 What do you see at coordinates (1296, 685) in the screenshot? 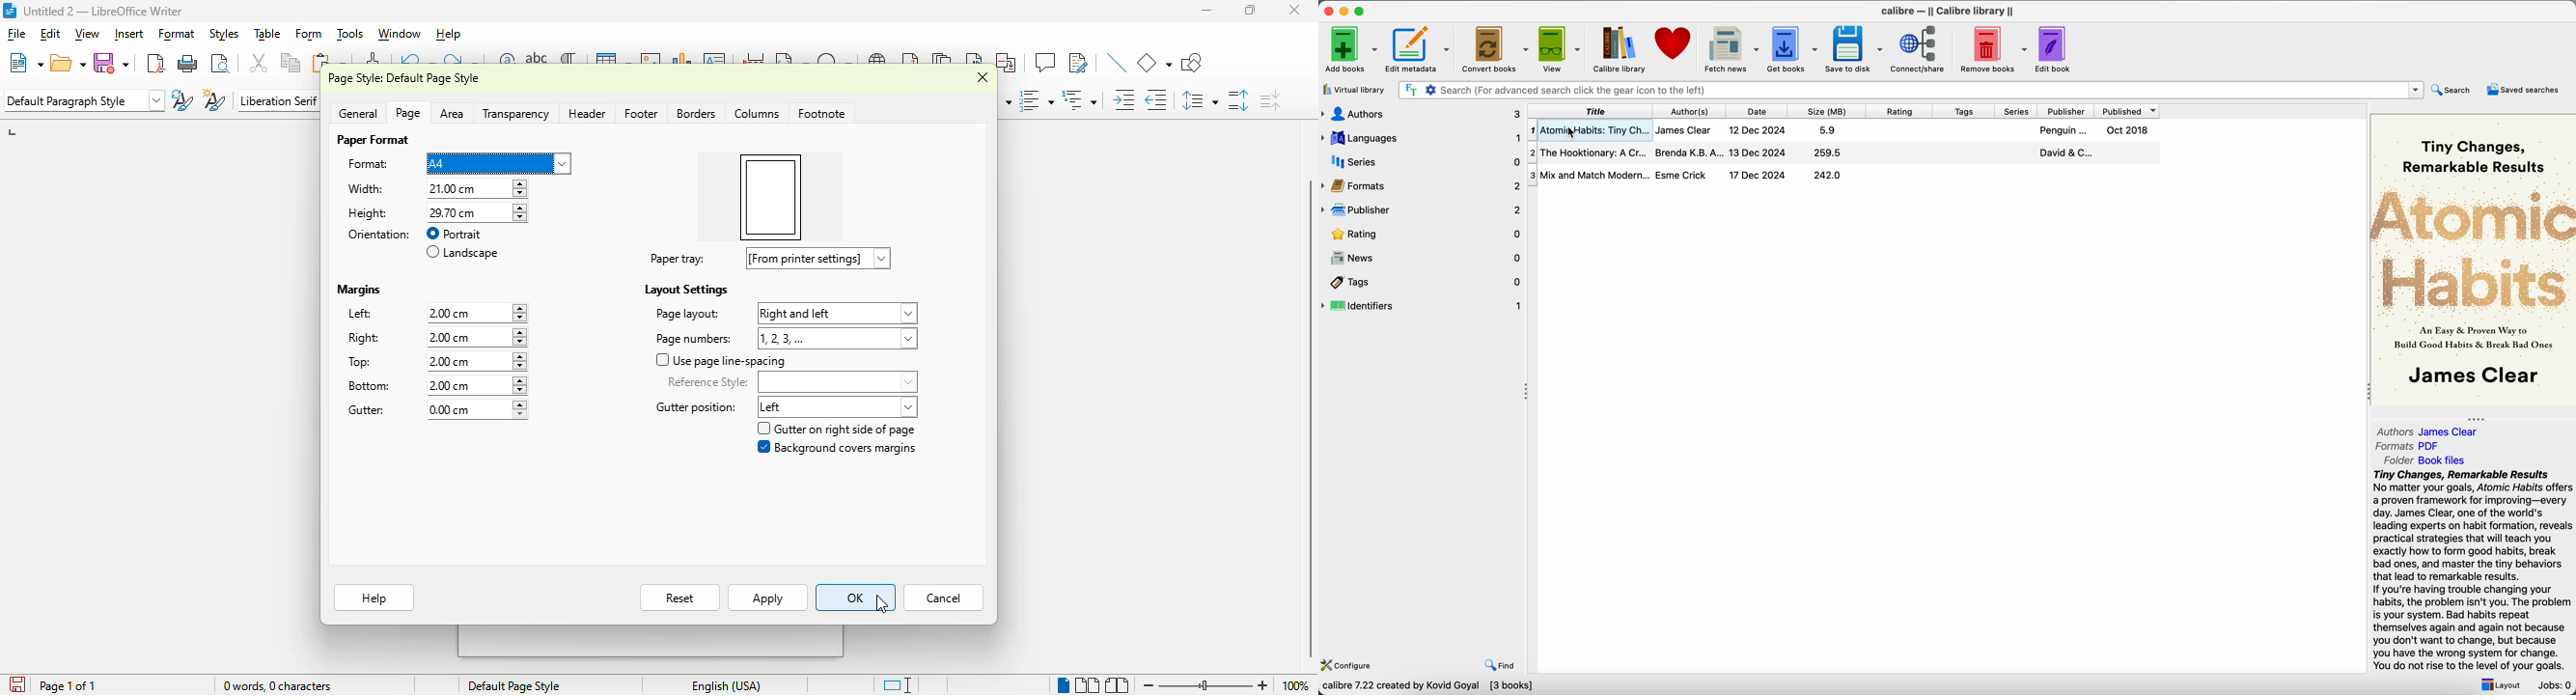
I see `zoom factor` at bounding box center [1296, 685].